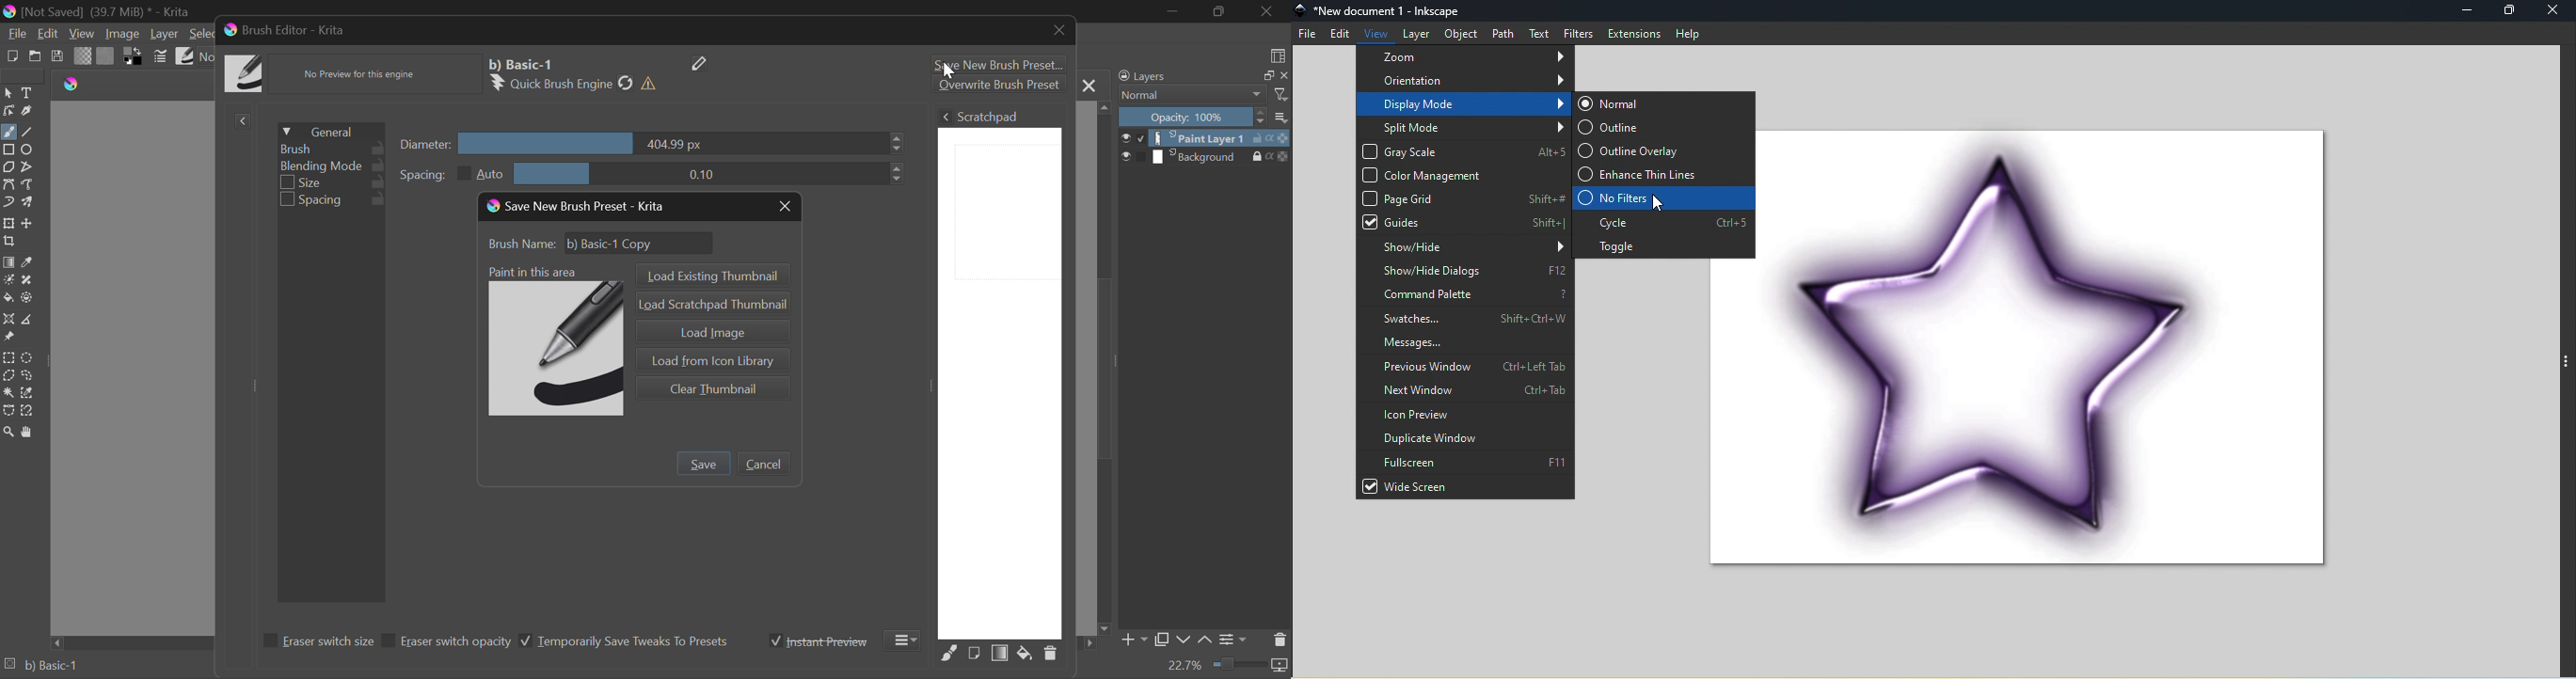 This screenshot has height=700, width=2576. I want to click on Extensions, so click(1634, 32).